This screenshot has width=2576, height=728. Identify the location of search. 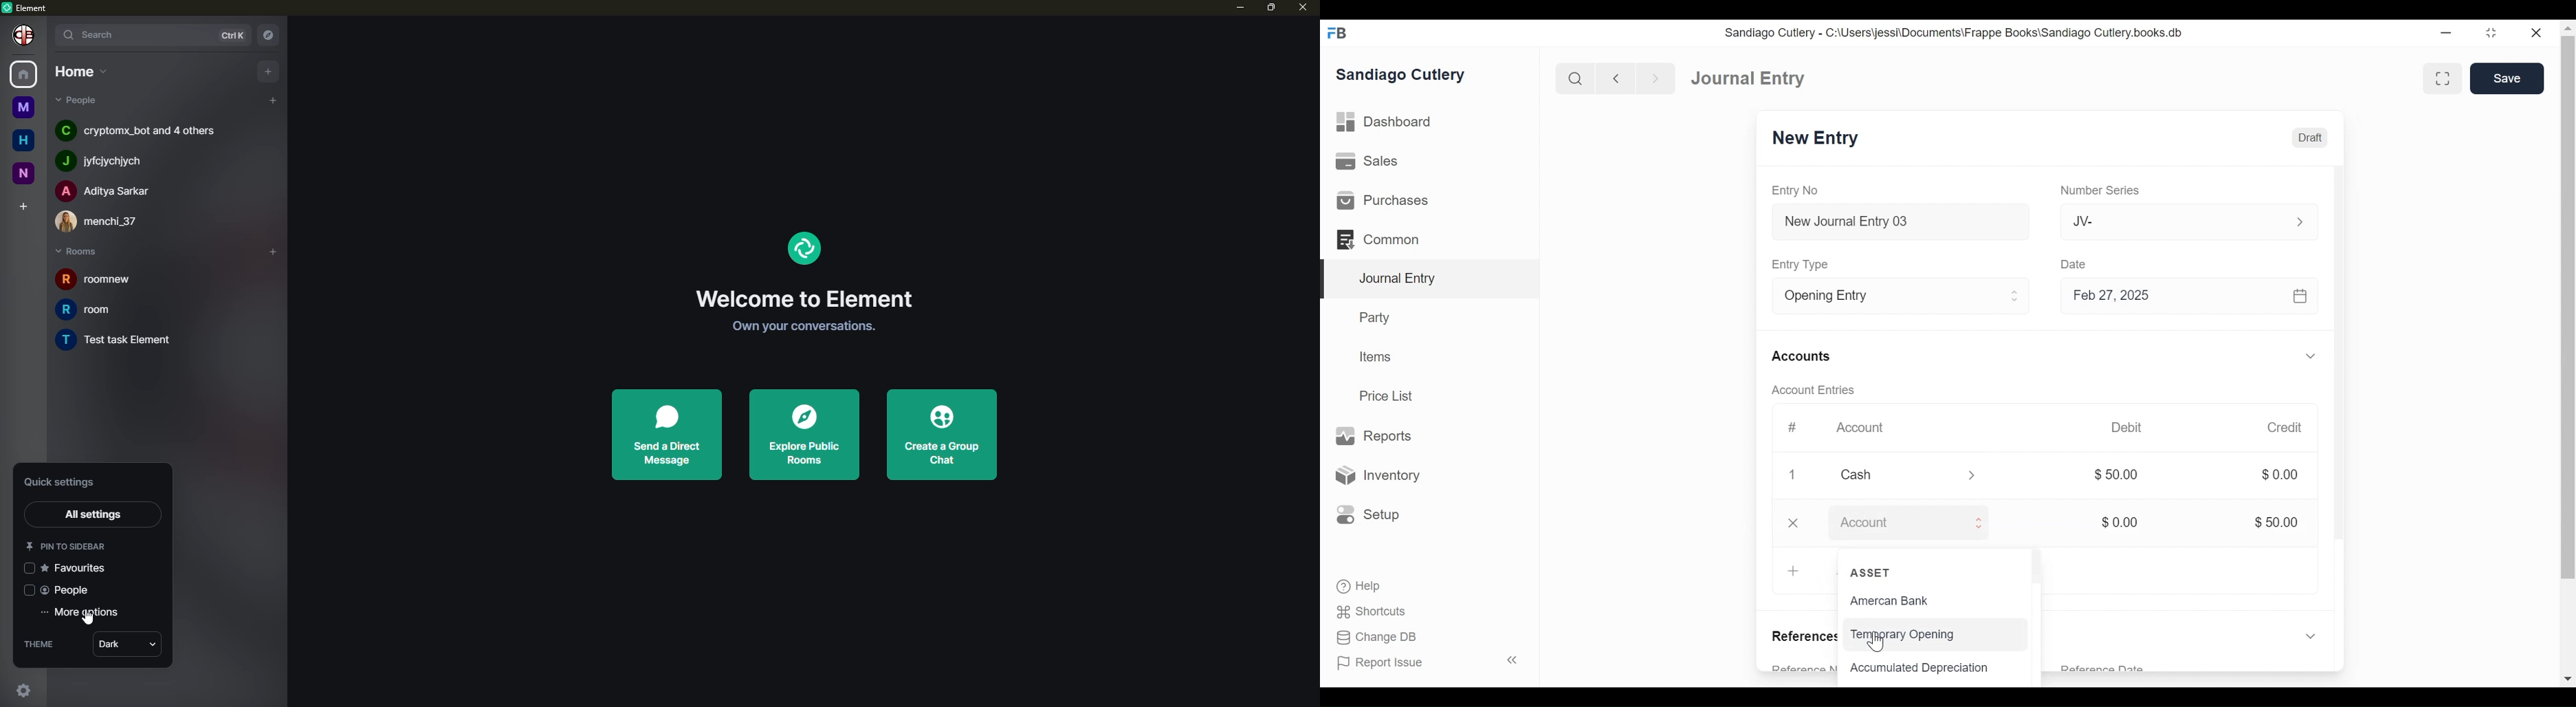
(96, 34).